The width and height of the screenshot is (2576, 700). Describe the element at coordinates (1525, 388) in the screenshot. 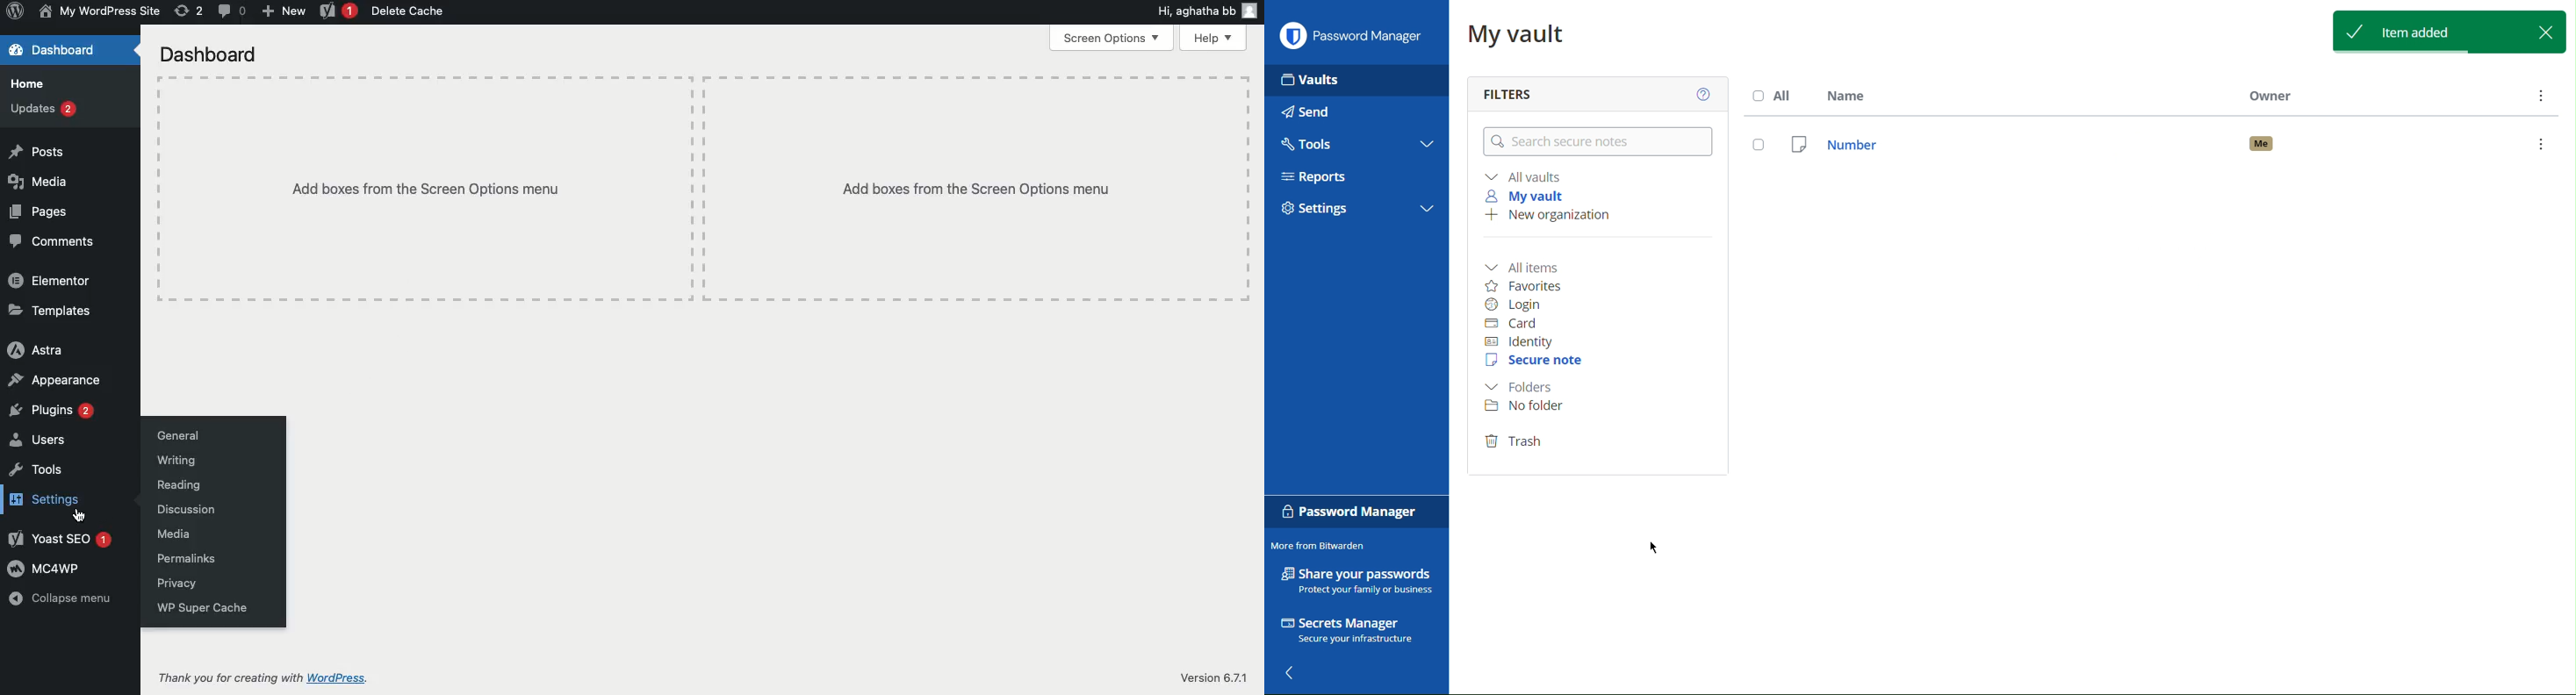

I see `Folder` at that location.